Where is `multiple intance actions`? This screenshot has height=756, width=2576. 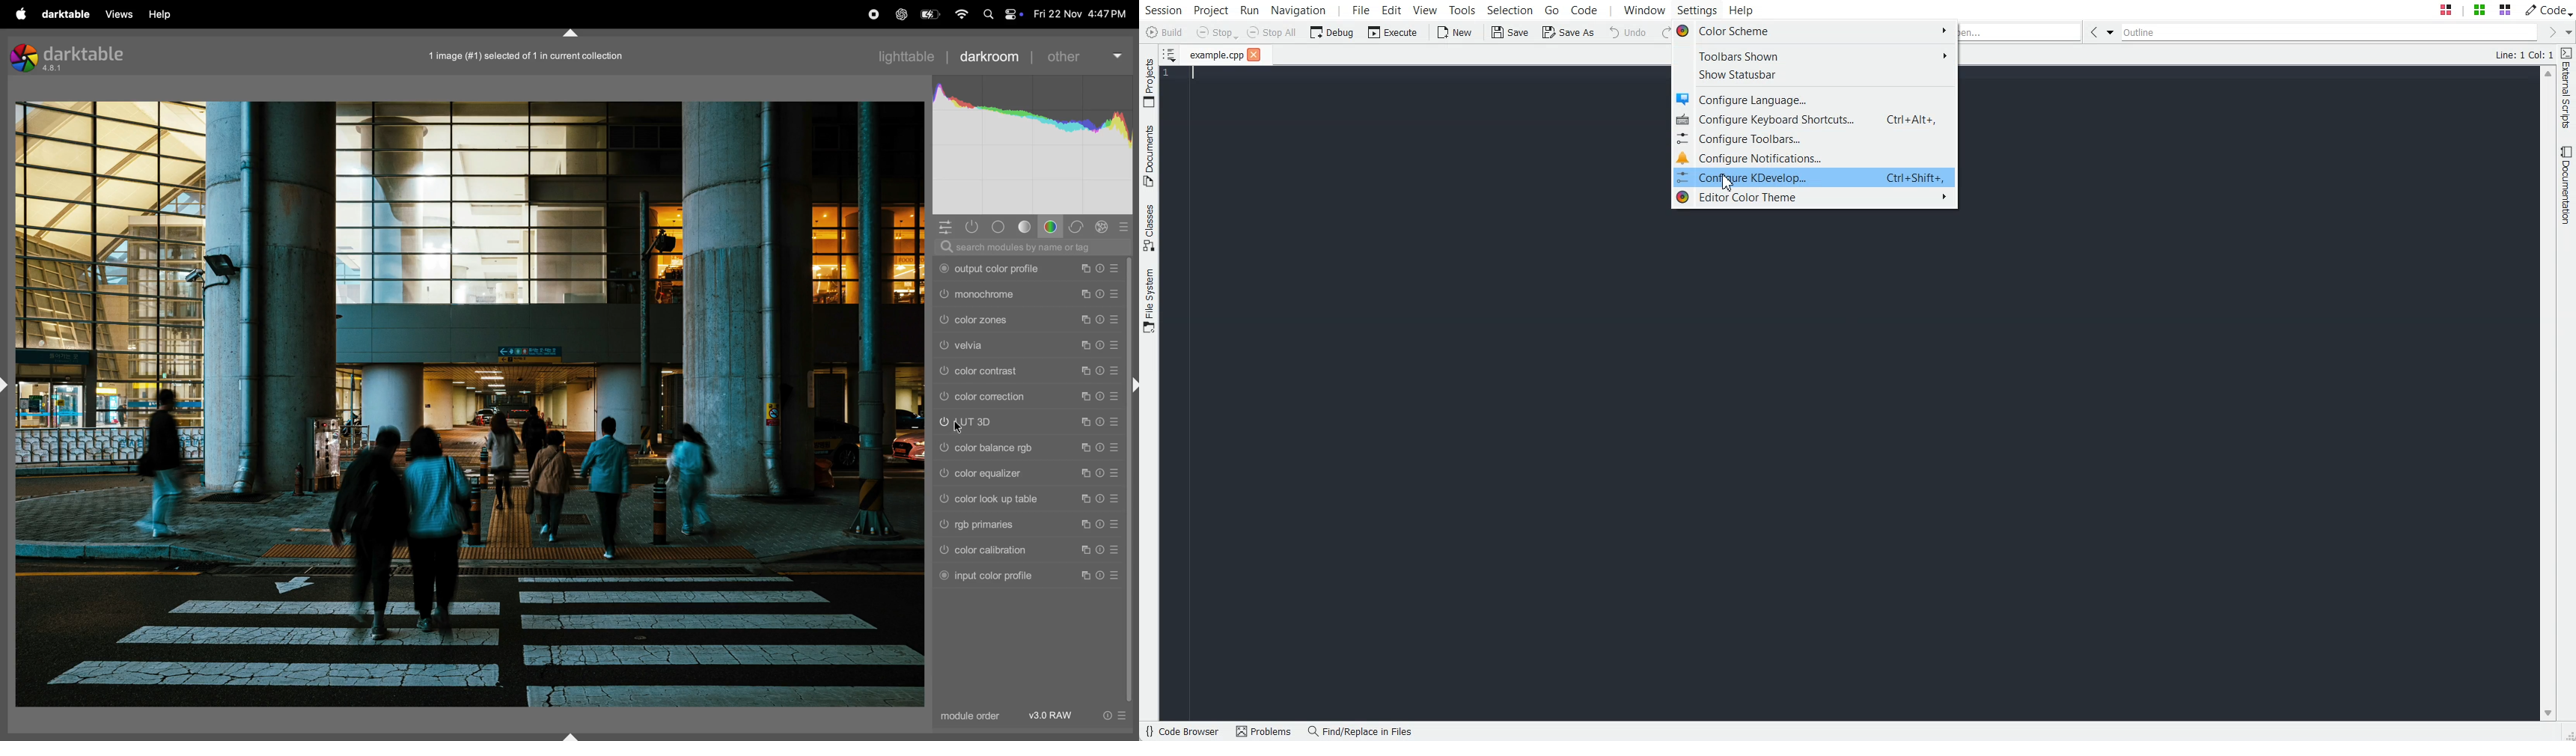
multiple intance actions is located at coordinates (1083, 447).